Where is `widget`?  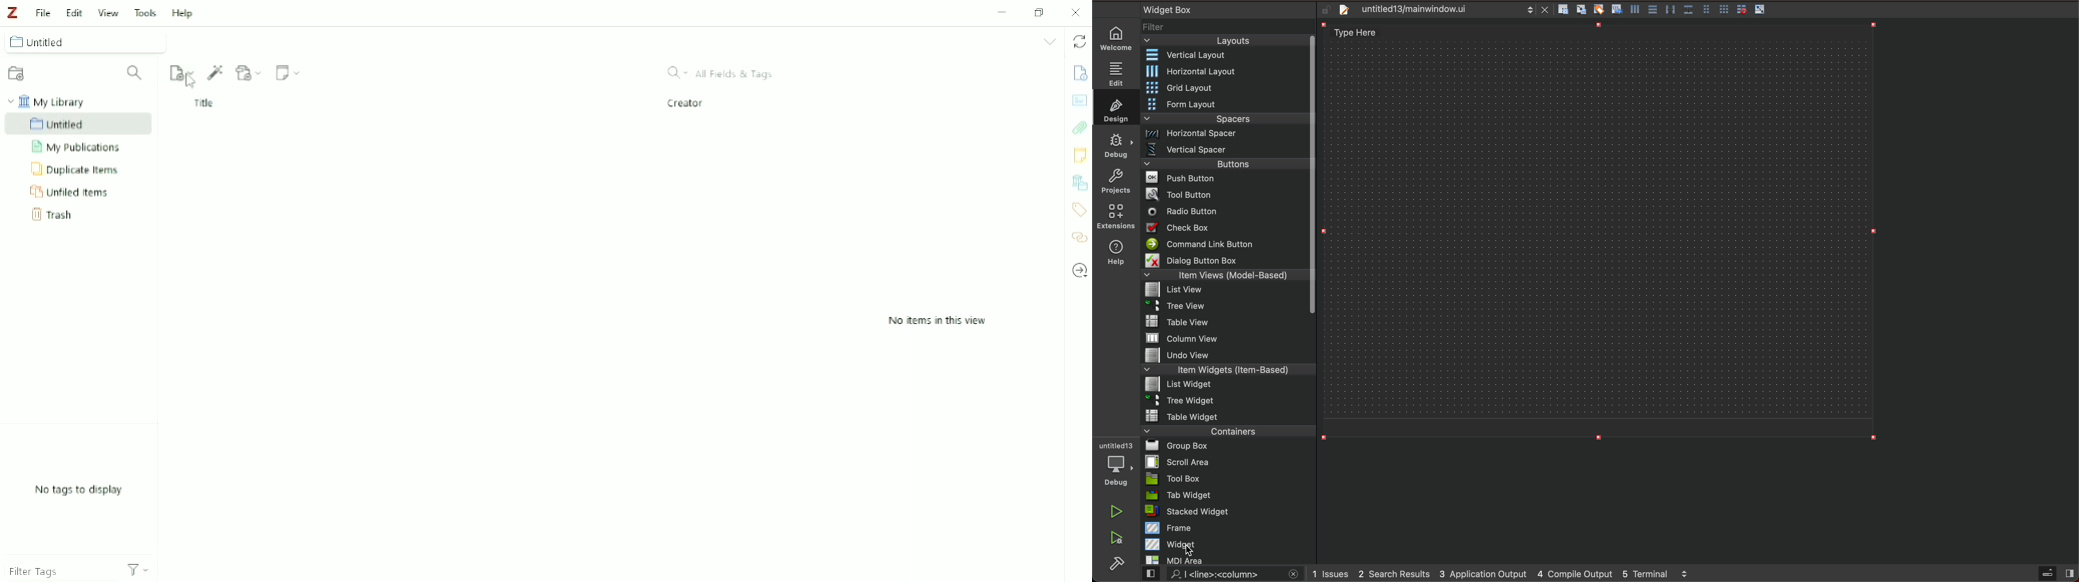 widget is located at coordinates (1229, 544).